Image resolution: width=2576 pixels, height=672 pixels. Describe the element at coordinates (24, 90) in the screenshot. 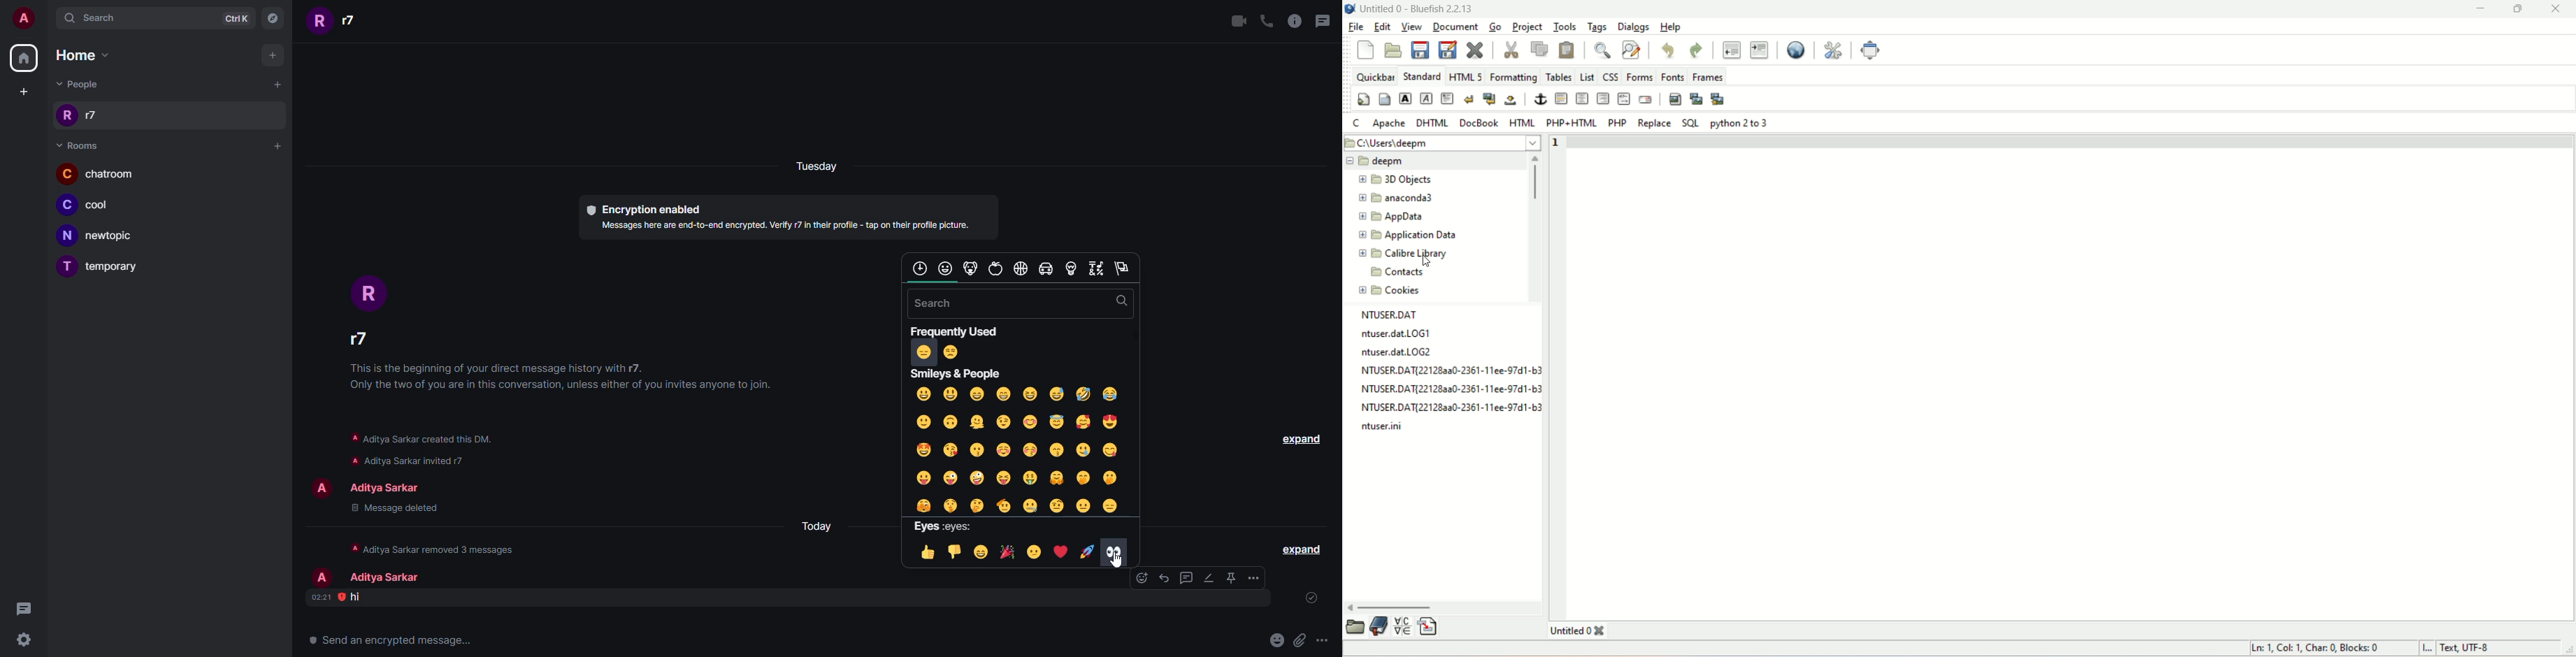

I see `create space` at that location.